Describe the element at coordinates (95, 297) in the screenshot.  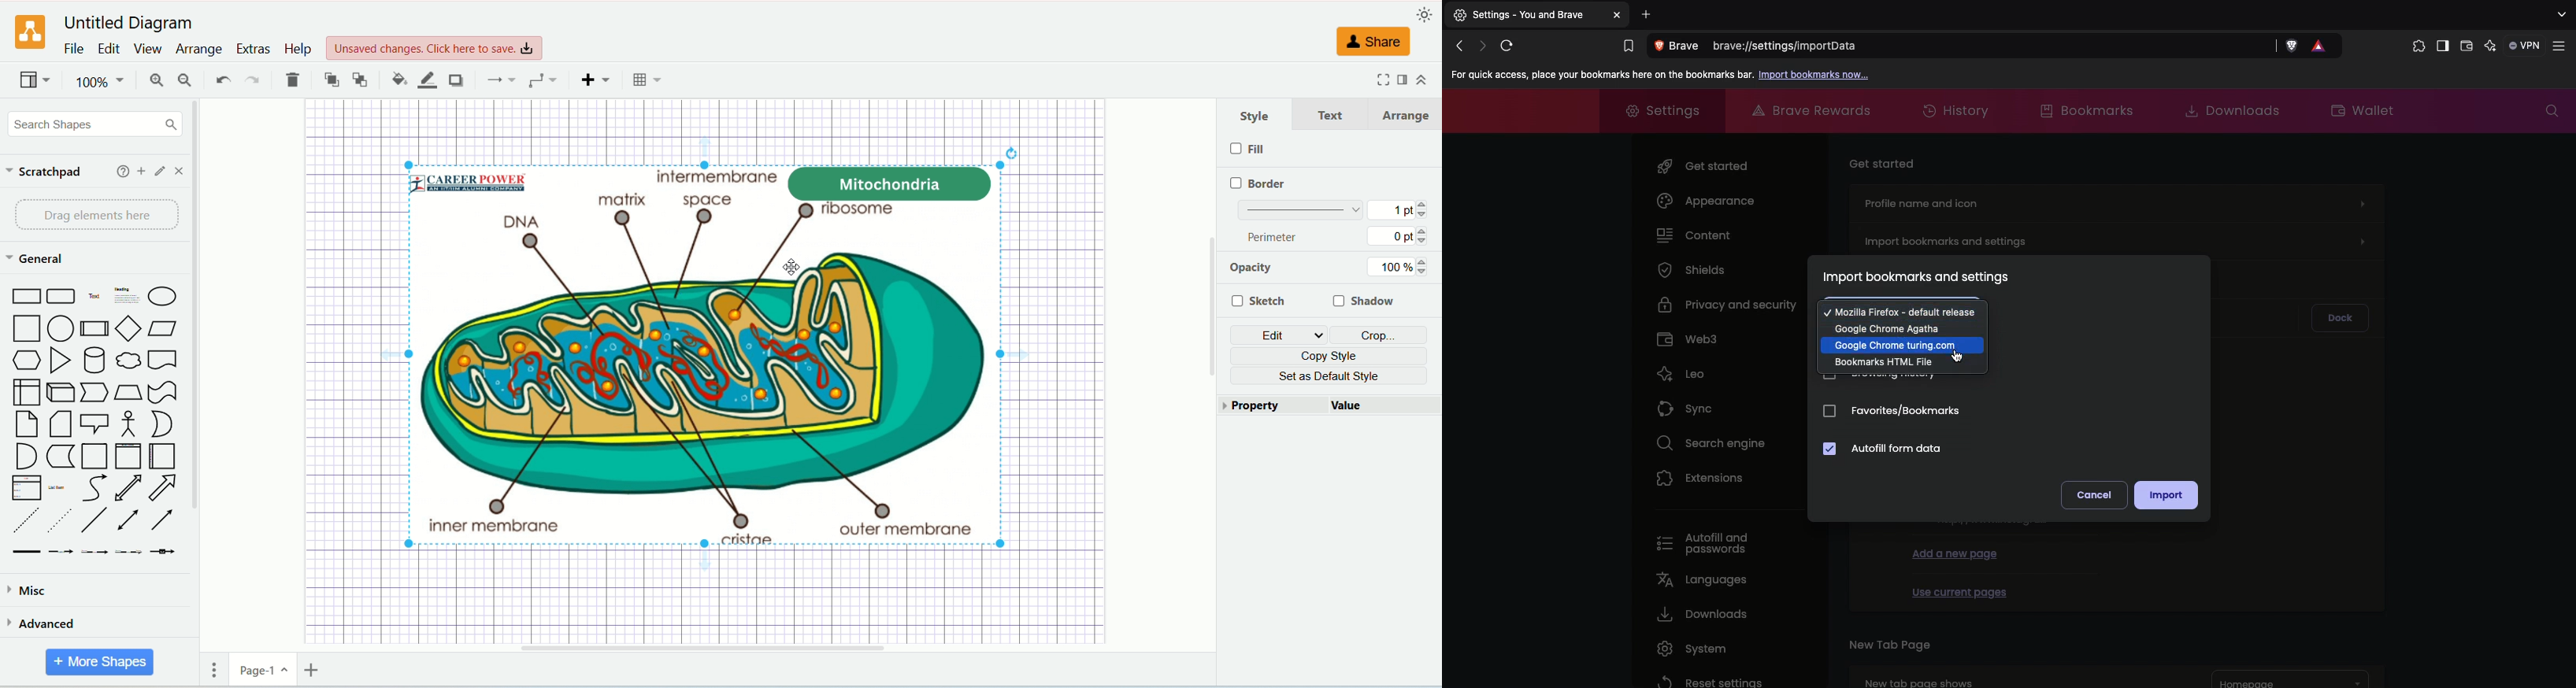
I see `Text` at that location.